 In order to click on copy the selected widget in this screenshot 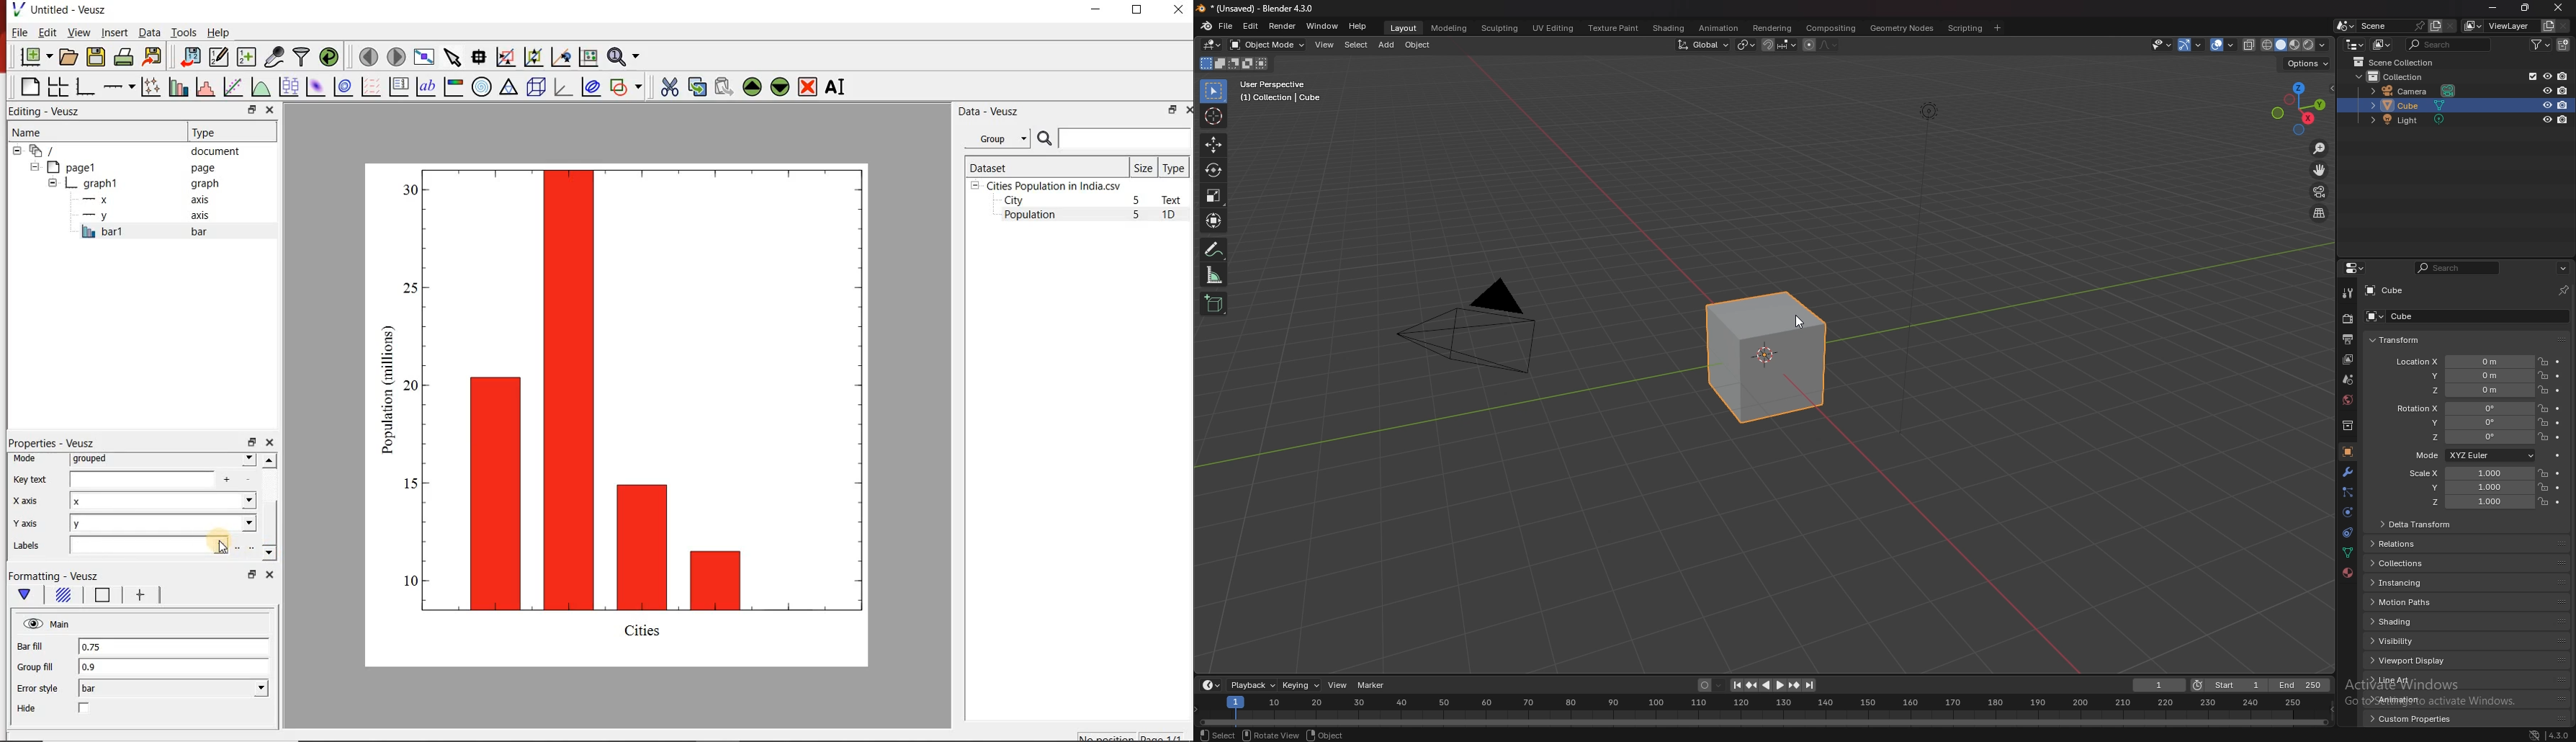, I will do `click(696, 85)`.